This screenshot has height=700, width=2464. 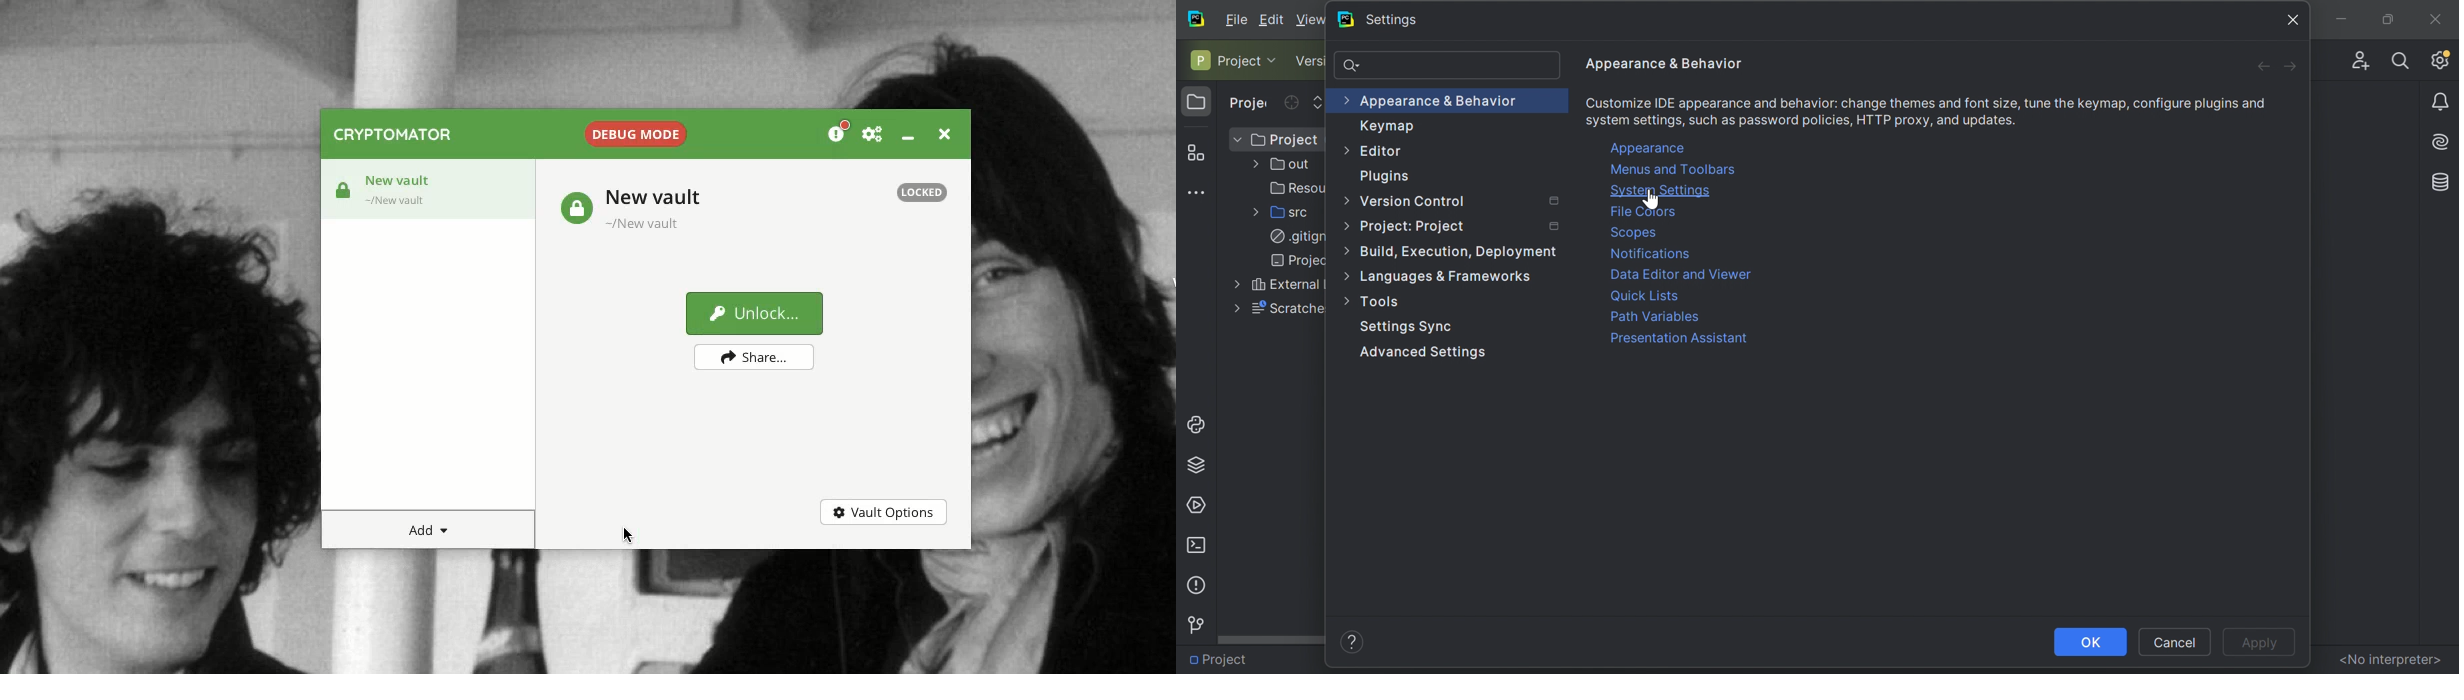 What do you see at coordinates (1201, 463) in the screenshot?
I see `Python packages` at bounding box center [1201, 463].